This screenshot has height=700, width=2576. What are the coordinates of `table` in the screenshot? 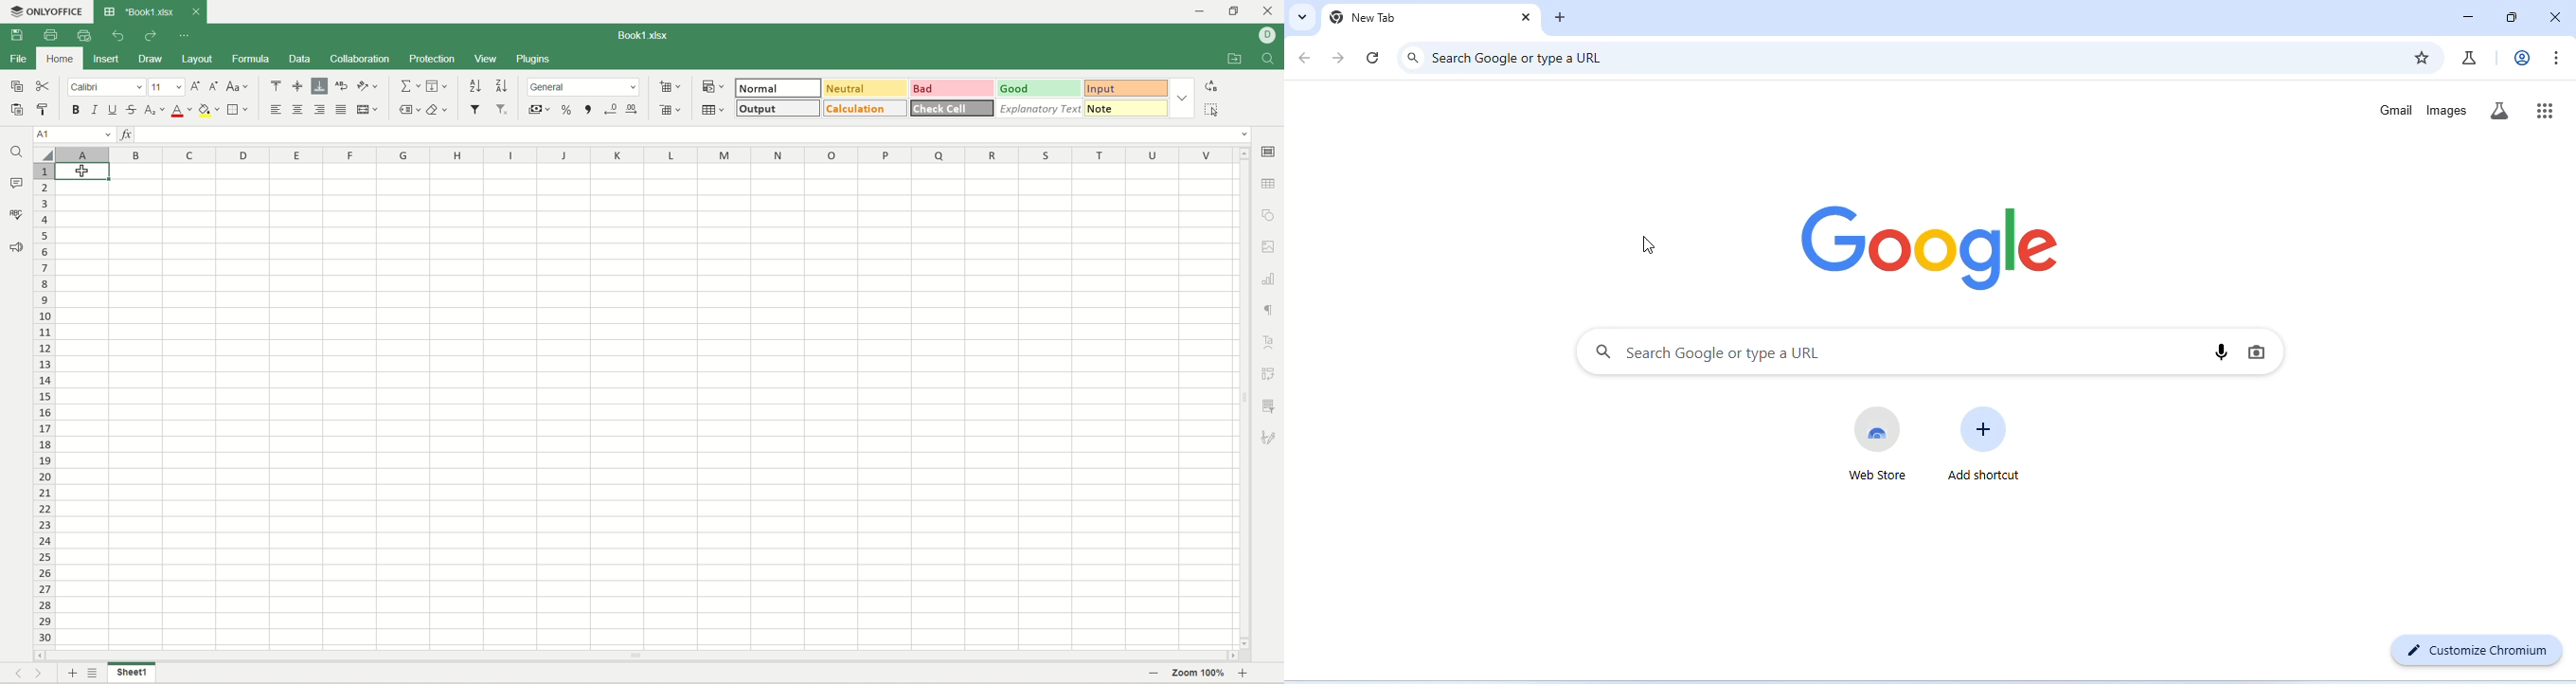 It's located at (716, 110).